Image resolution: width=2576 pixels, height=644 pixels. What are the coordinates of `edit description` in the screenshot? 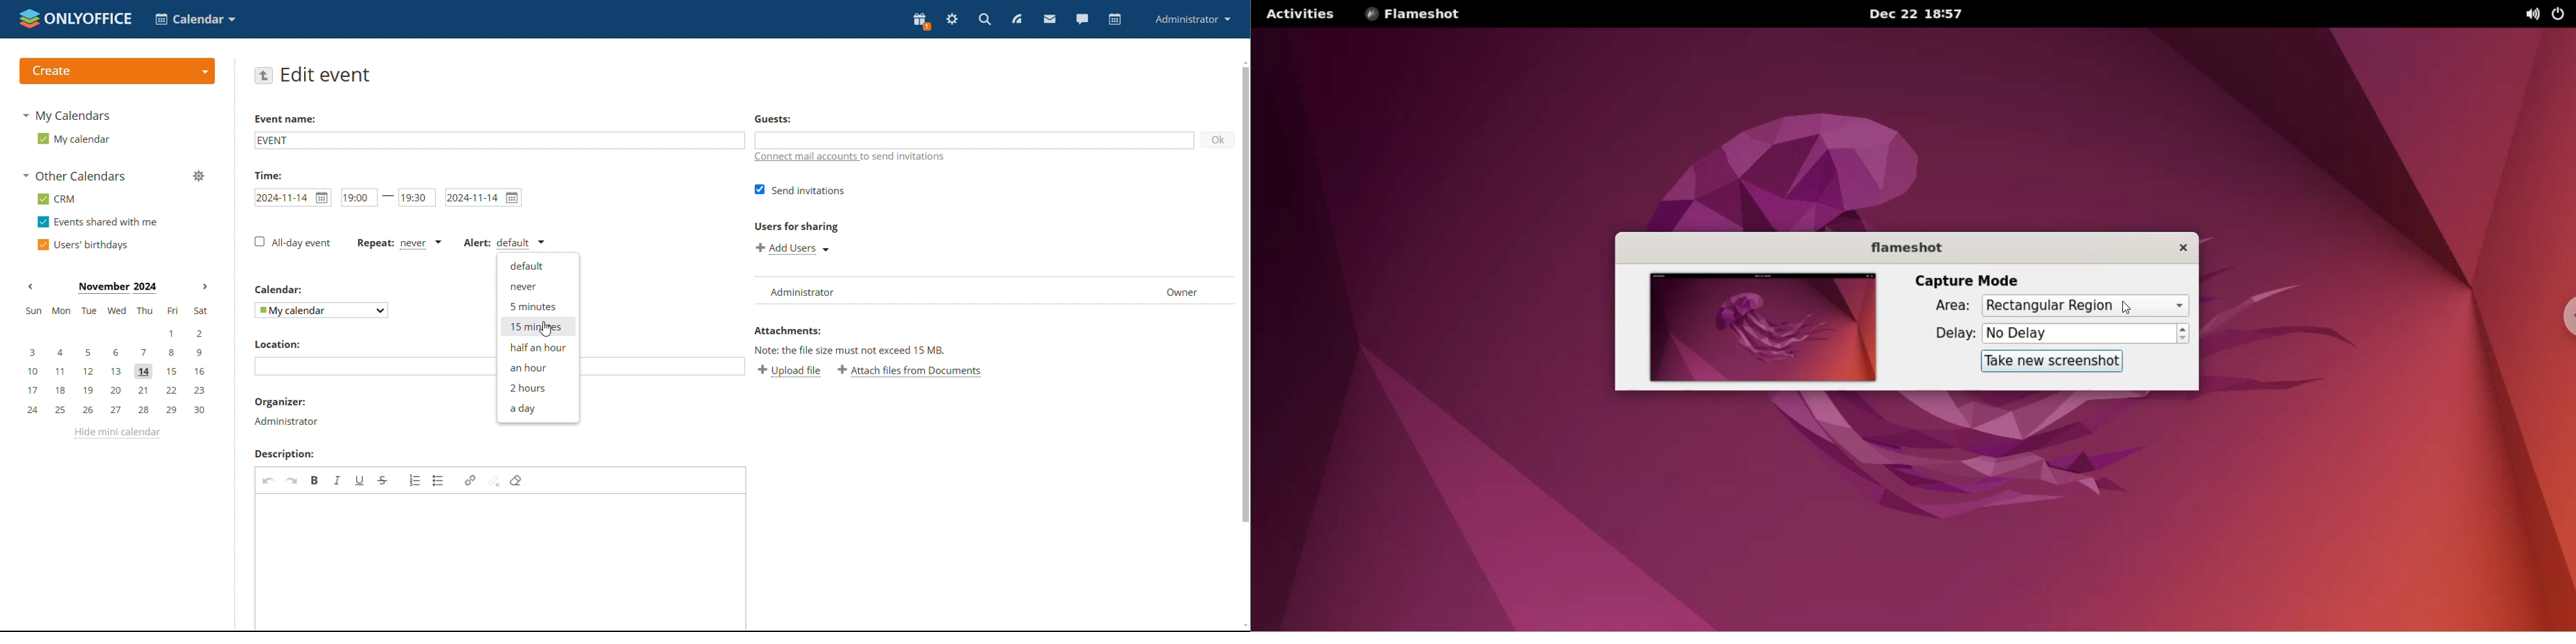 It's located at (501, 562).